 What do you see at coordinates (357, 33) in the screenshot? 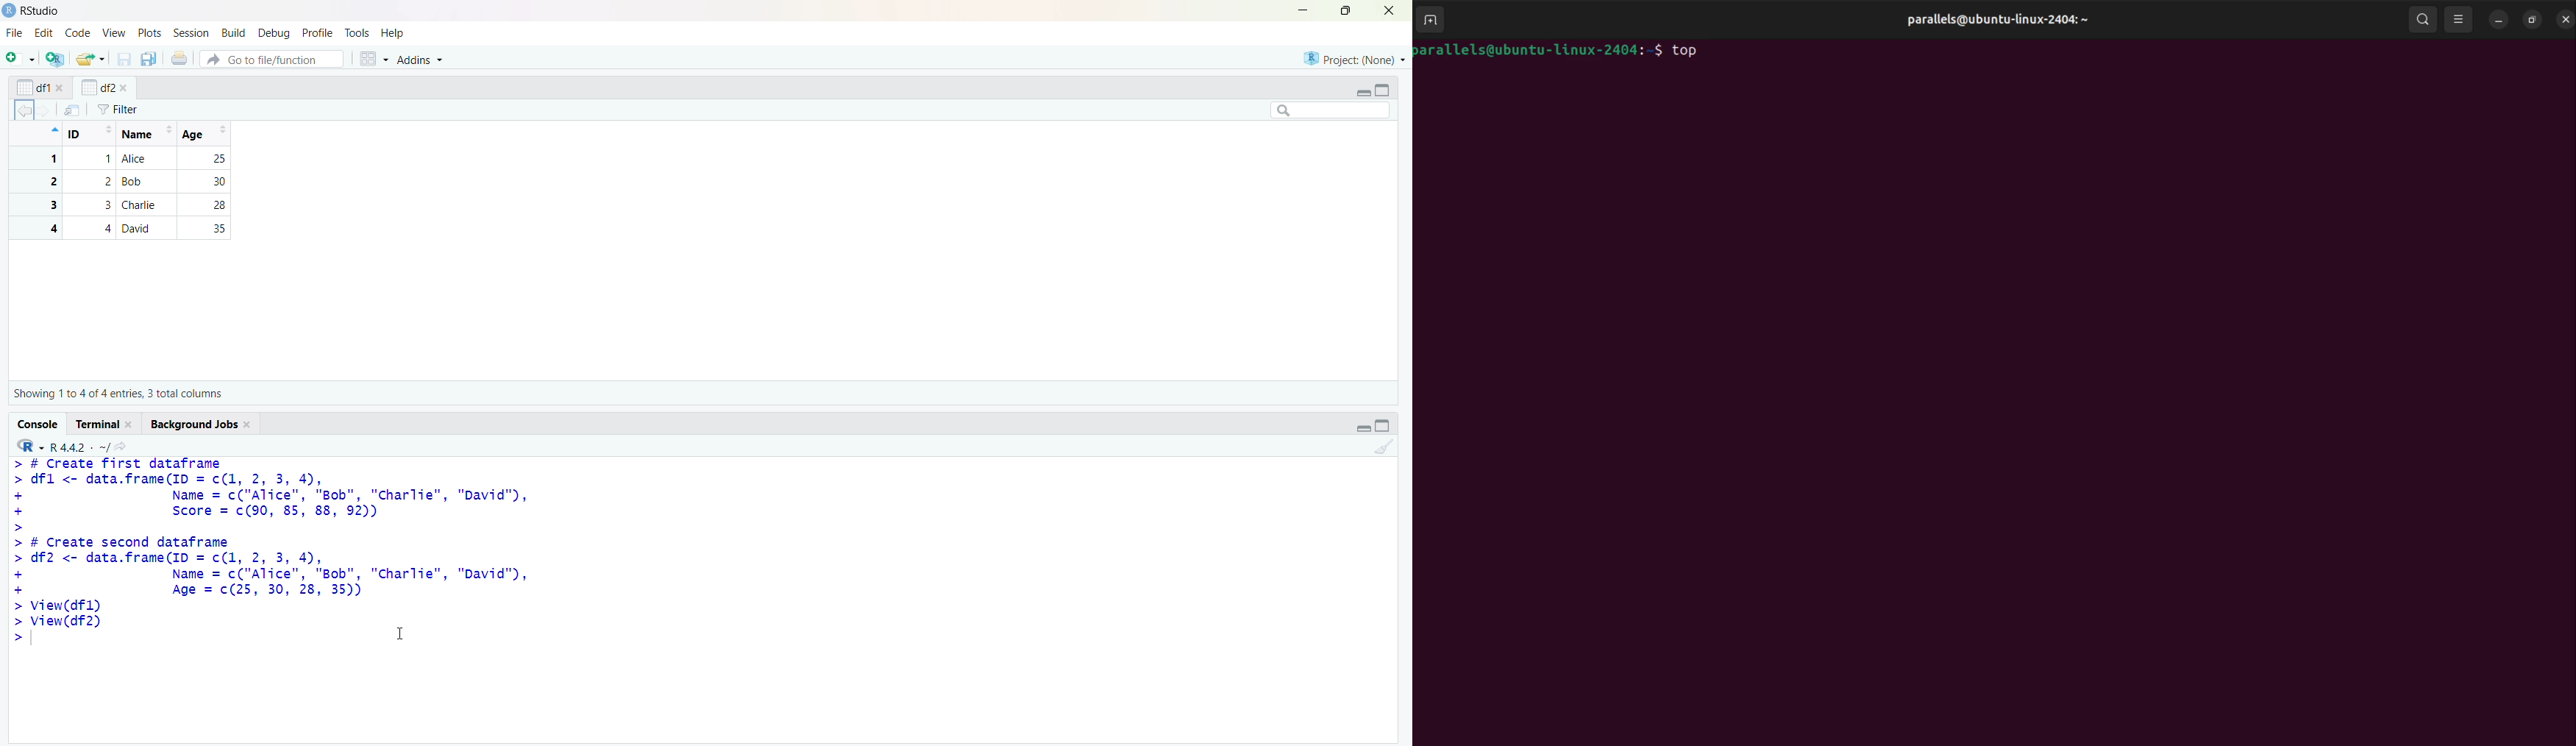
I see `tools` at bounding box center [357, 33].